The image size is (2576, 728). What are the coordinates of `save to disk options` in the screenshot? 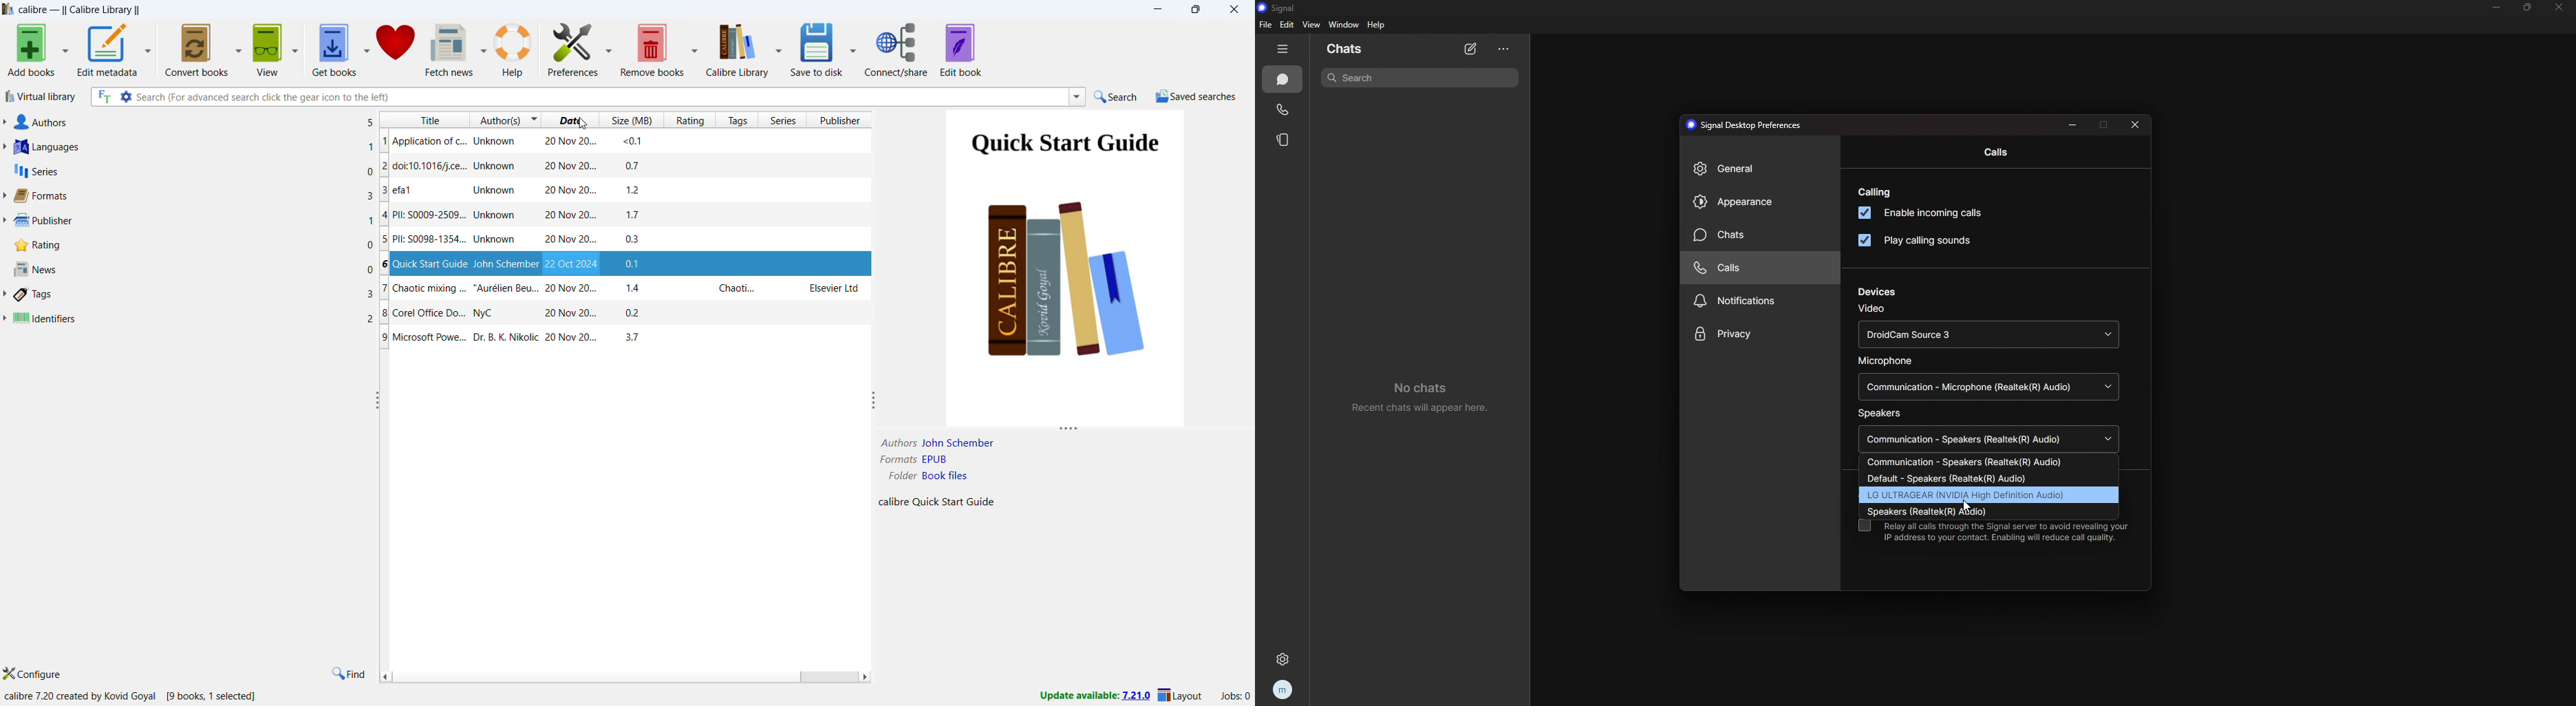 It's located at (852, 48).